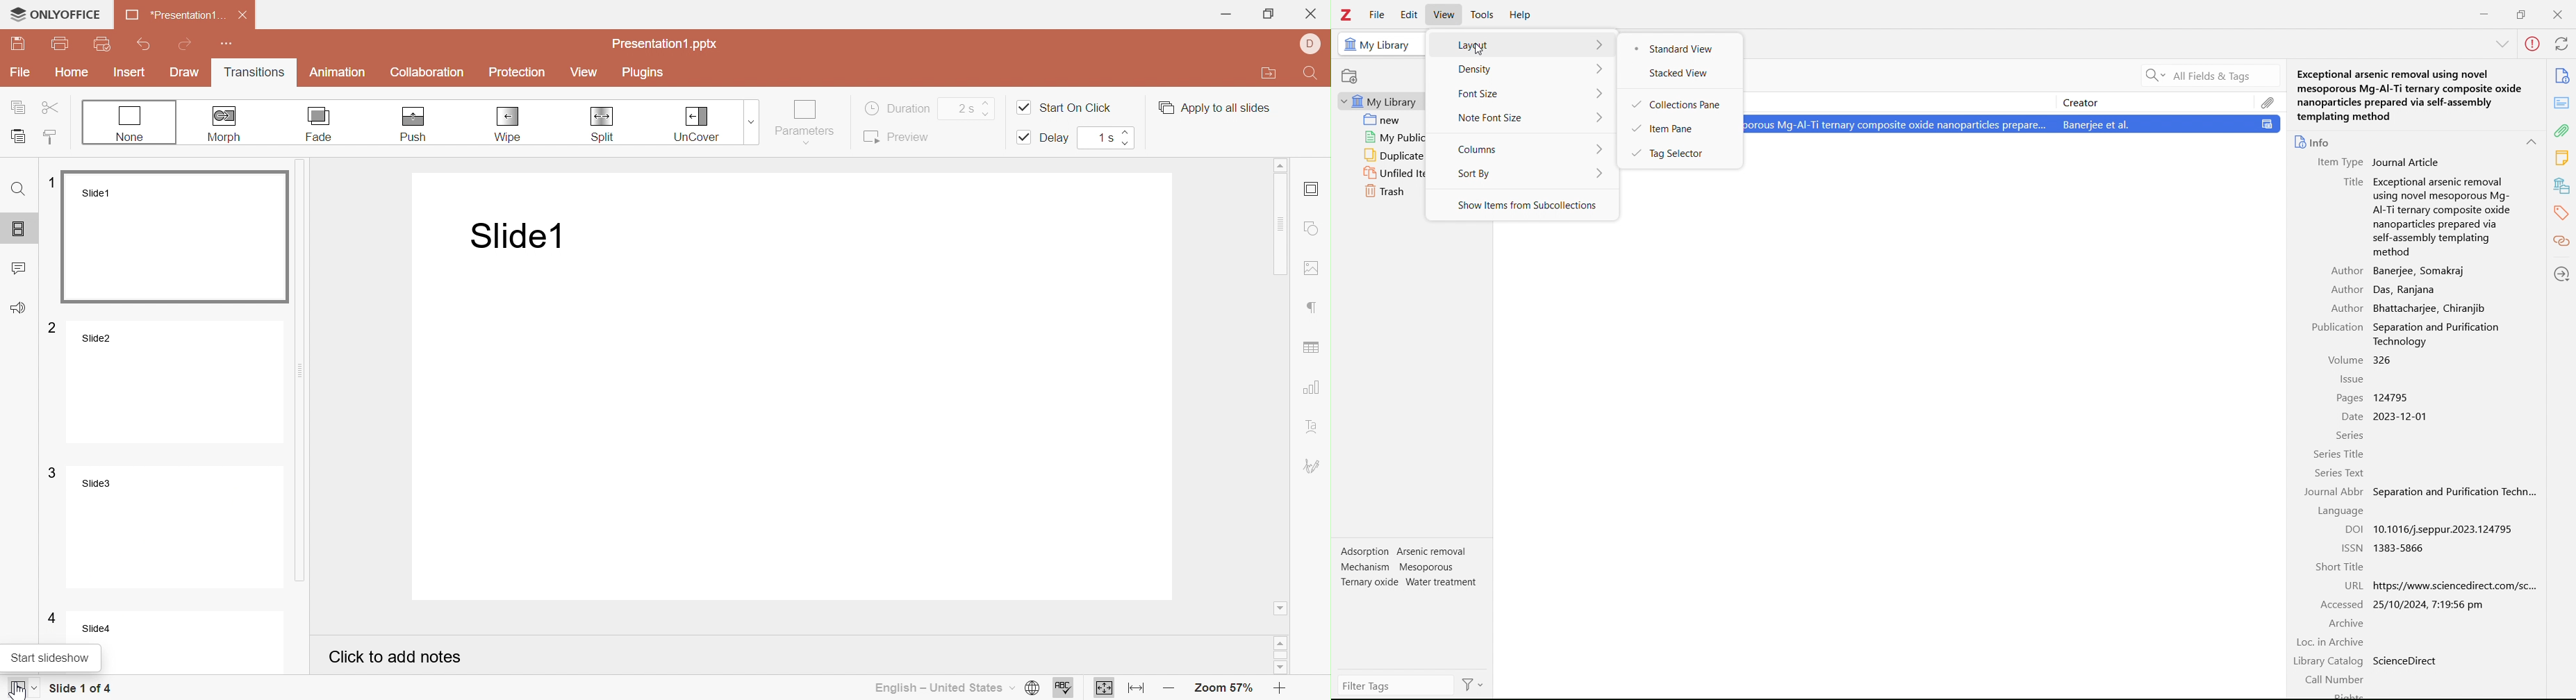 This screenshot has height=700, width=2576. What do you see at coordinates (430, 72) in the screenshot?
I see `Collaboration` at bounding box center [430, 72].